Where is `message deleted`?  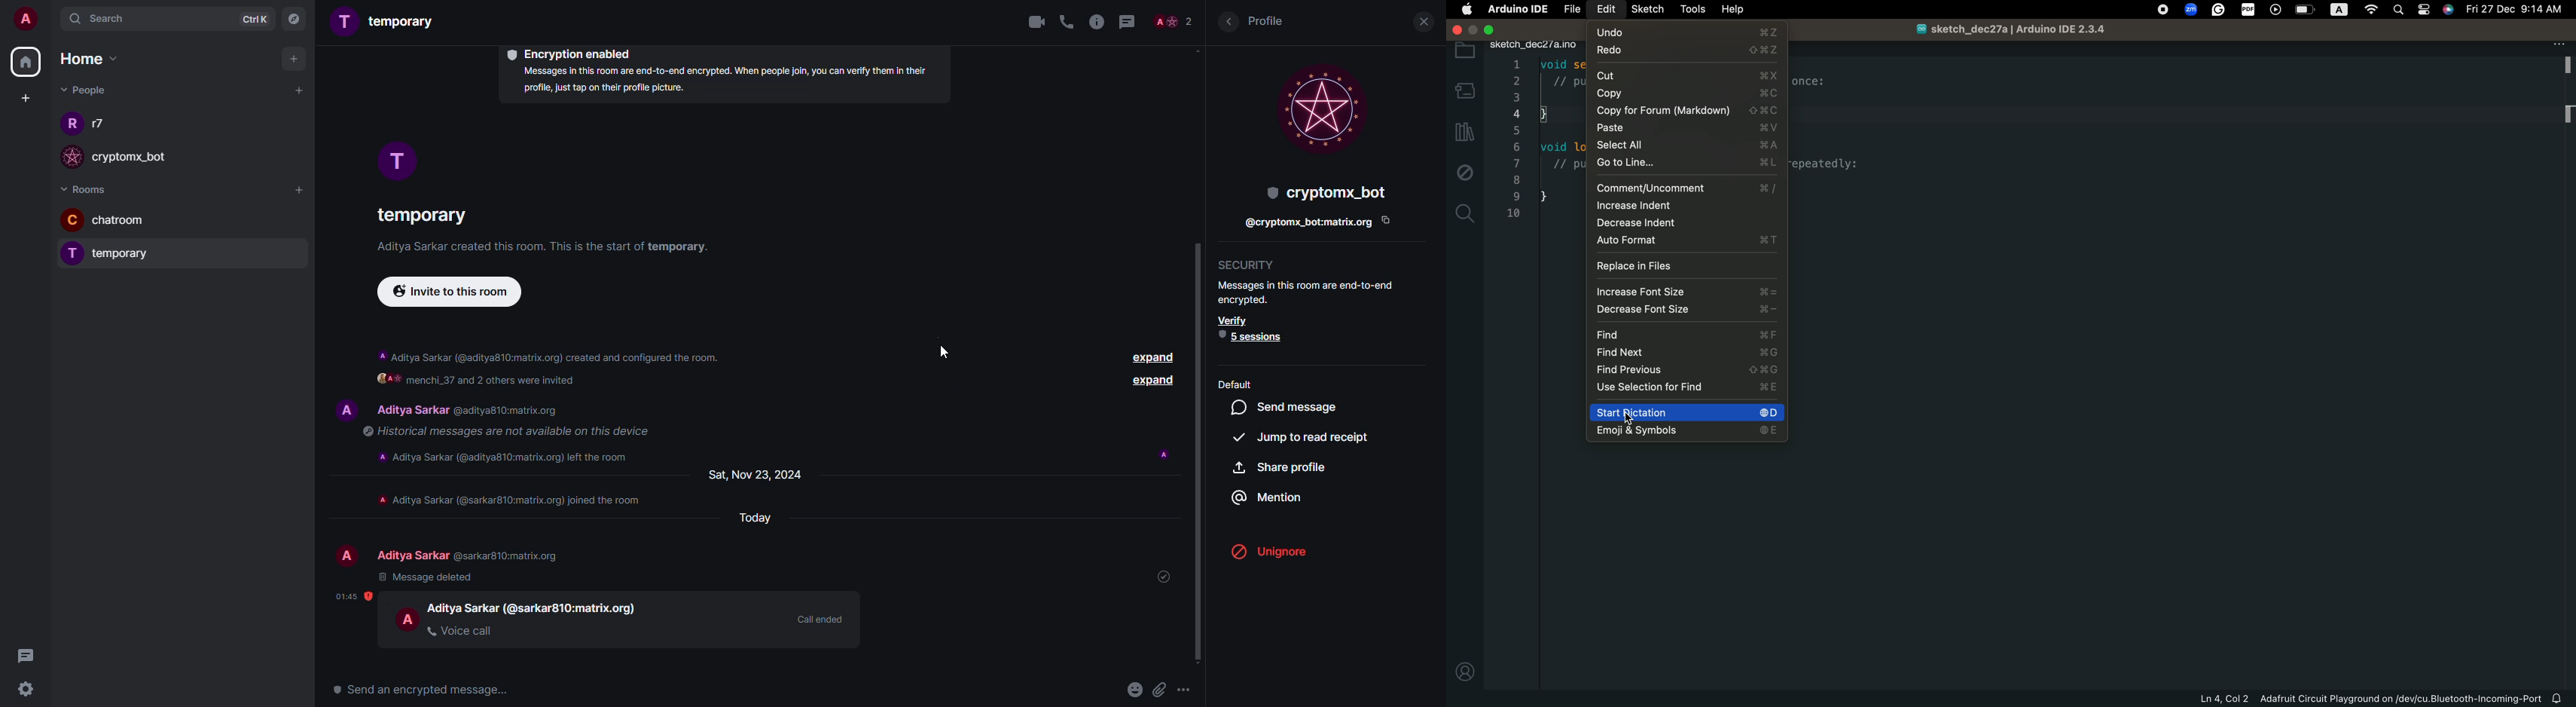
message deleted is located at coordinates (427, 577).